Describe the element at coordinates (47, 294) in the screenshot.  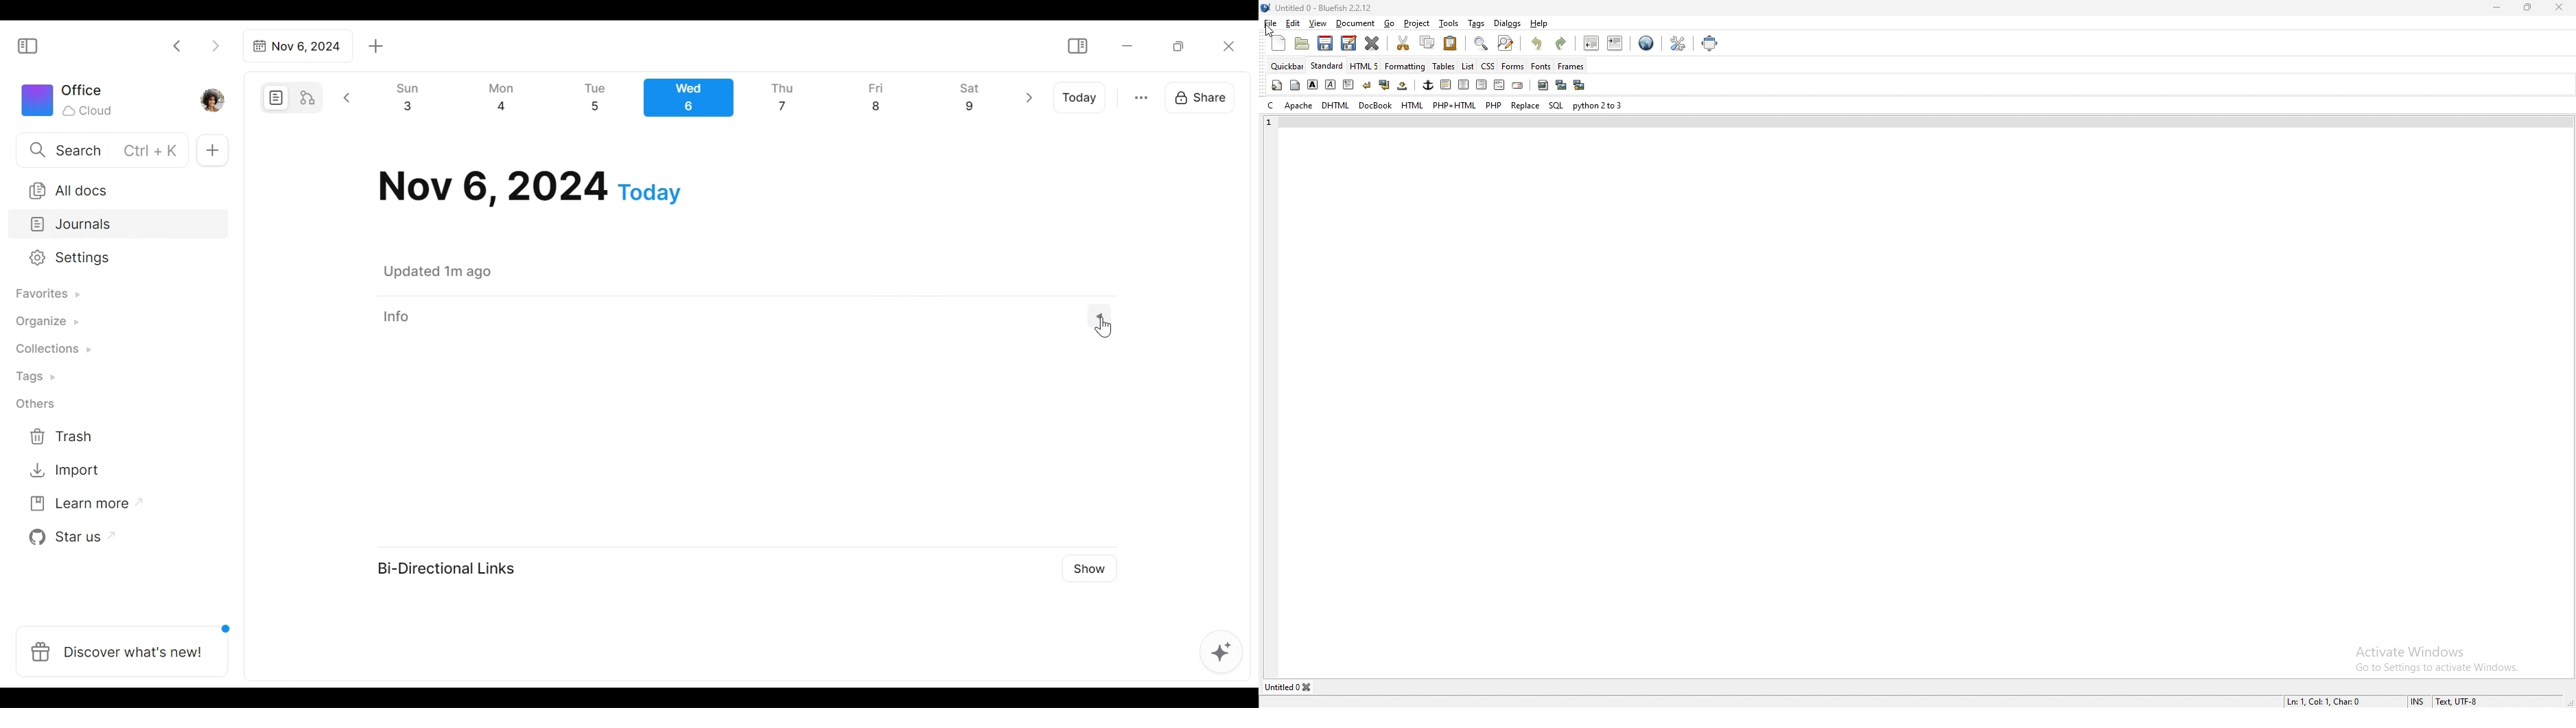
I see `Favorites` at that location.